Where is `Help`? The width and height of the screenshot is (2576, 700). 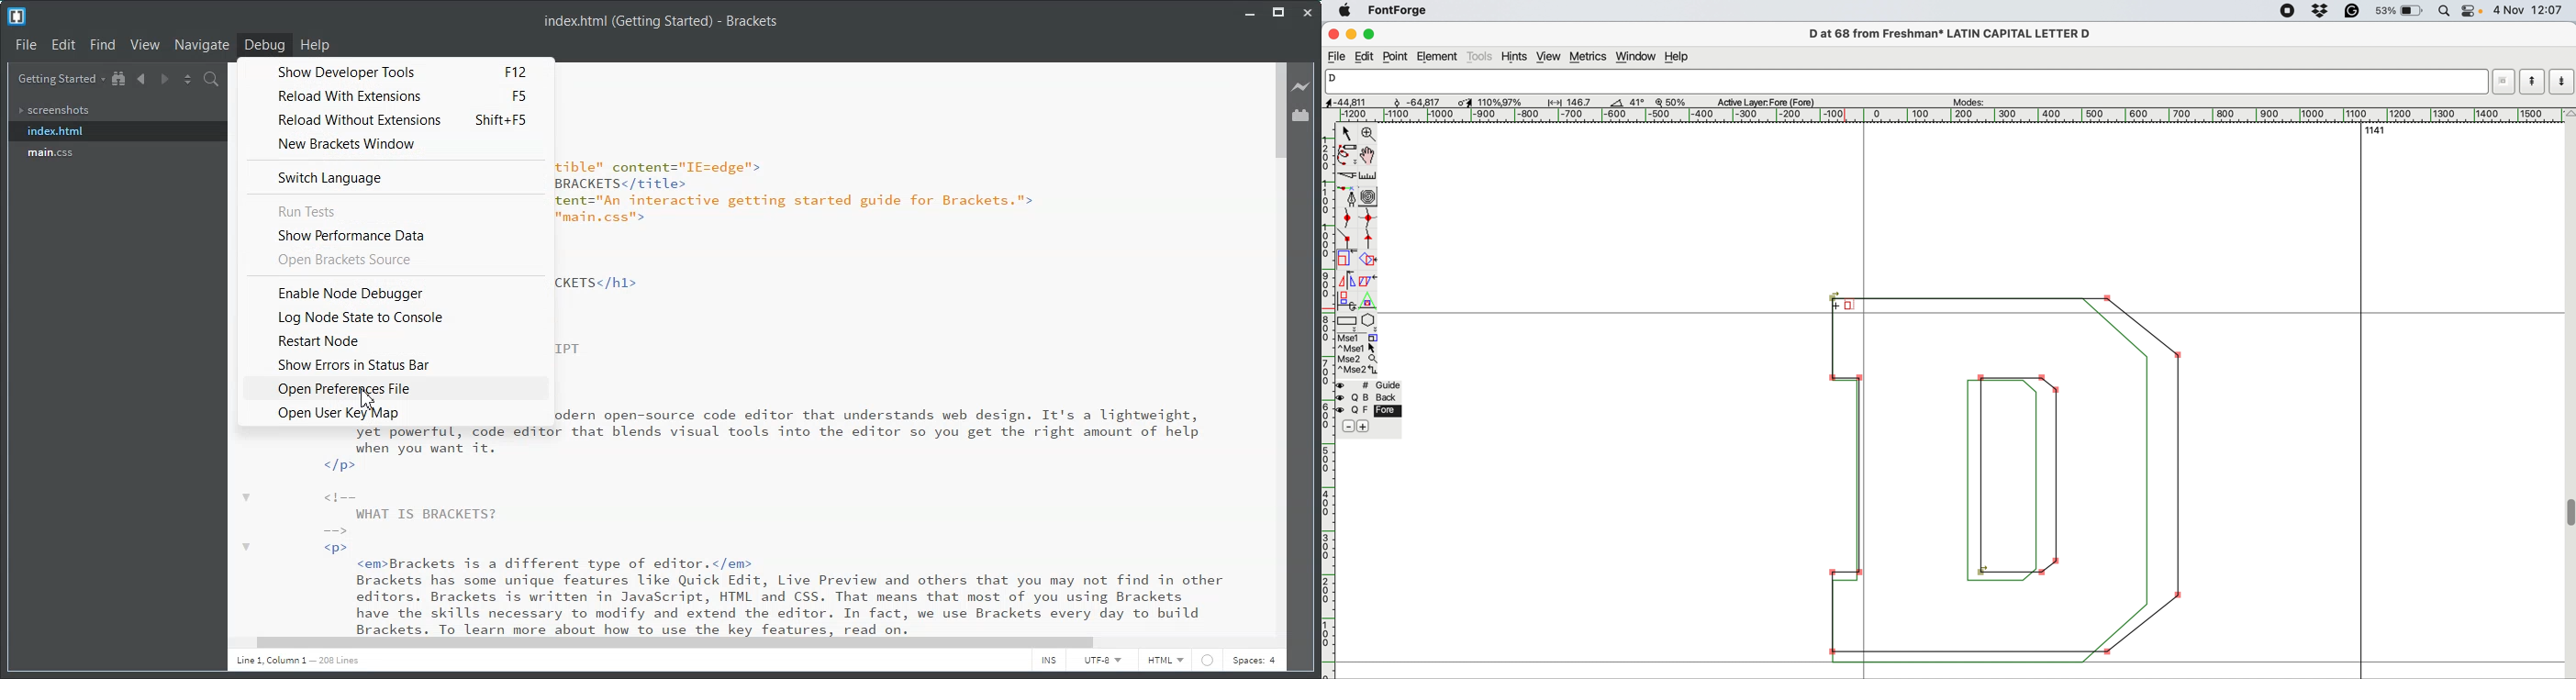 Help is located at coordinates (316, 44).